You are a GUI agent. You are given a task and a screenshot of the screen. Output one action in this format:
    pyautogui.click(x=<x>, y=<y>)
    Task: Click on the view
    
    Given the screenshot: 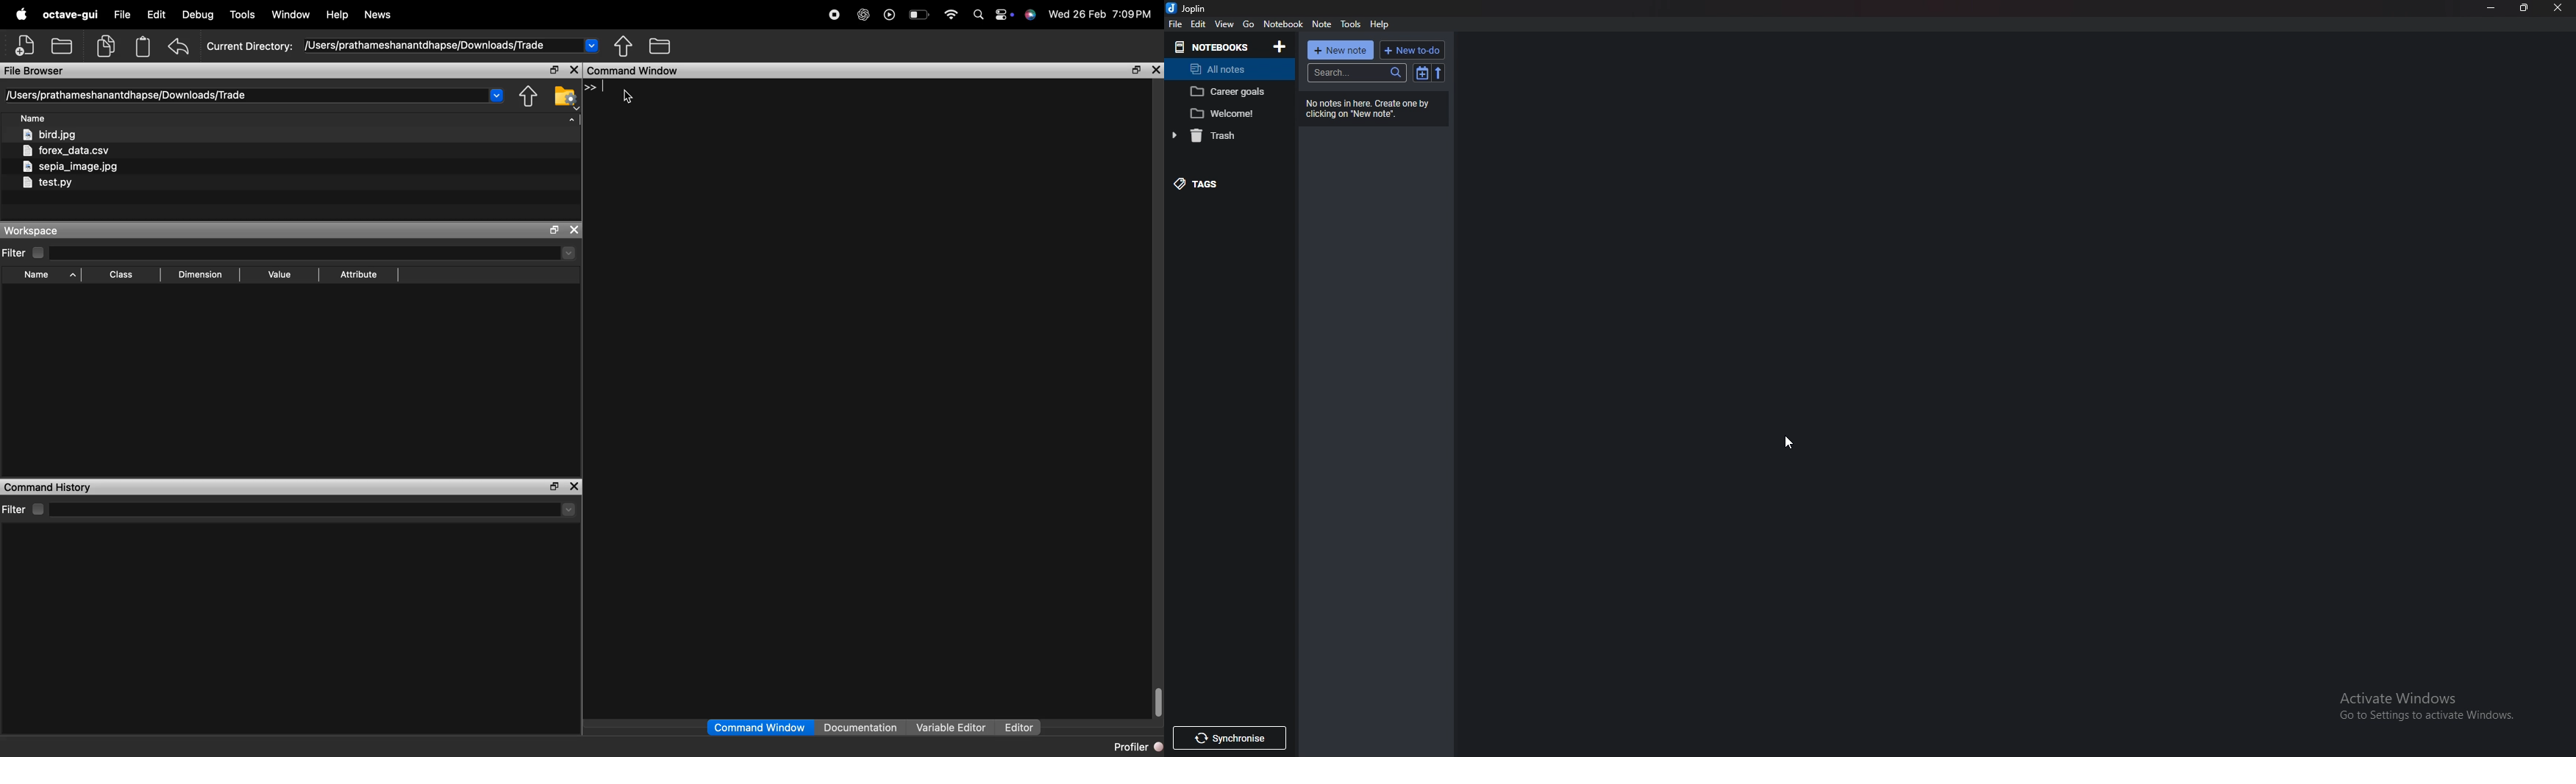 What is the action you would take?
    pyautogui.click(x=1224, y=24)
    